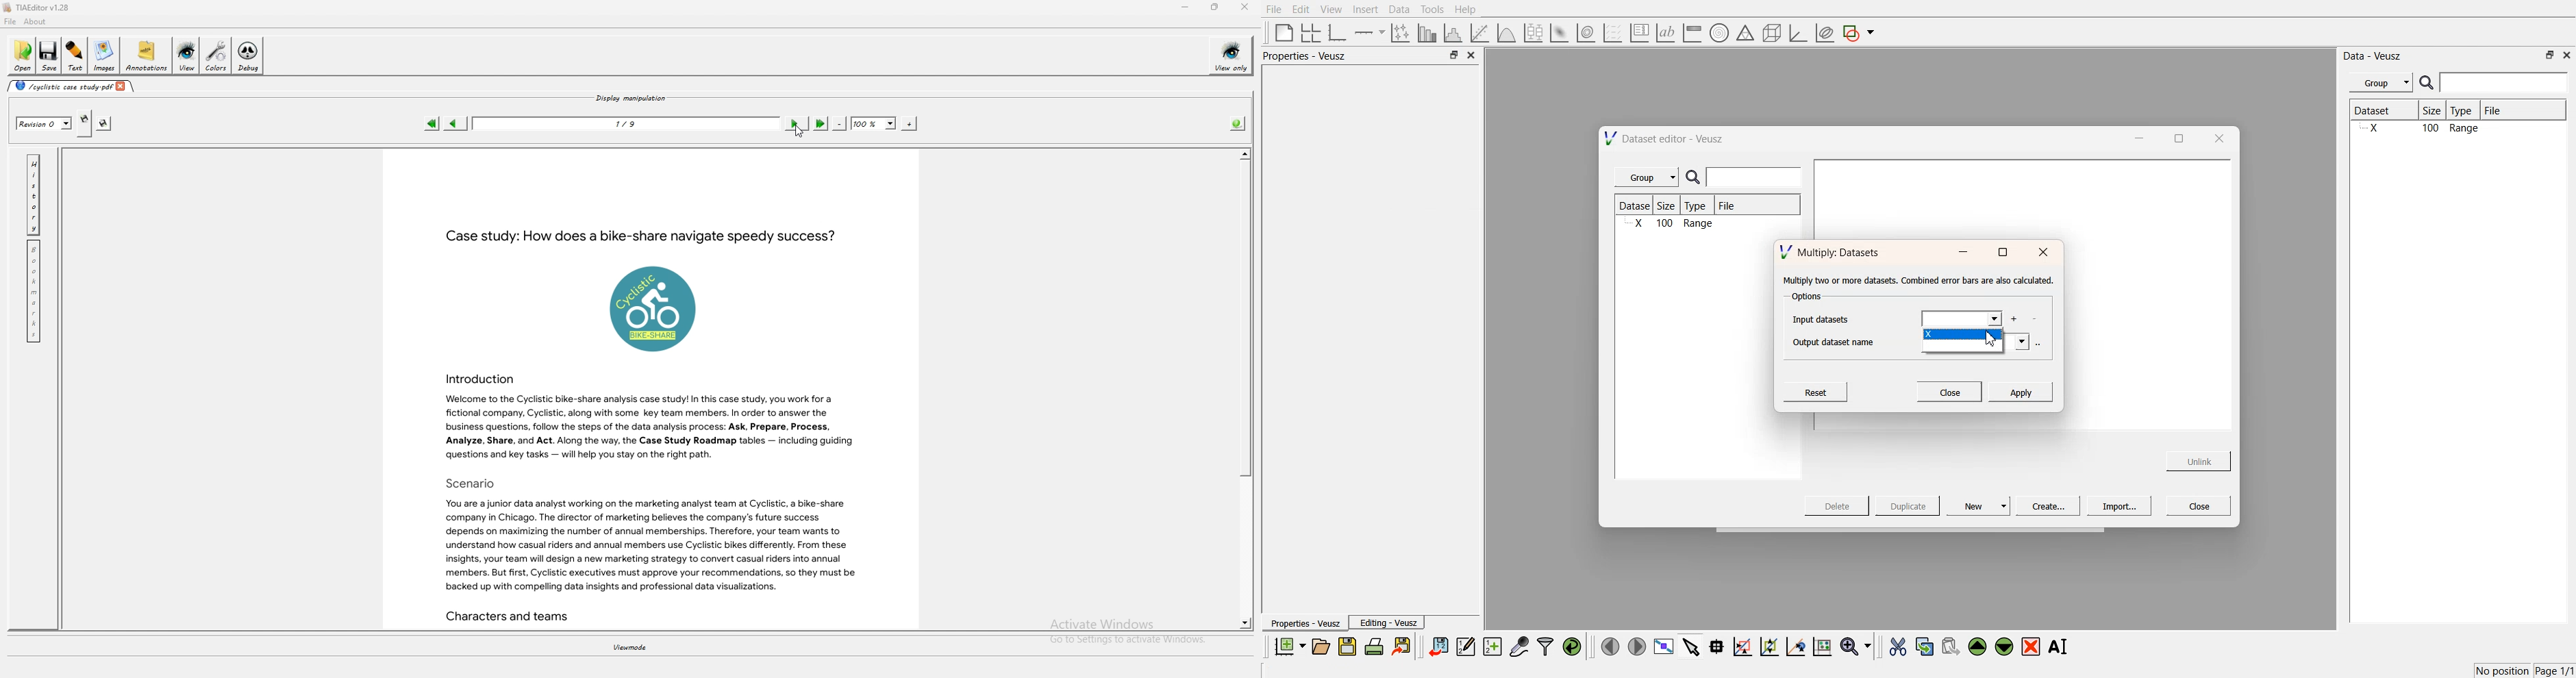  Describe the element at coordinates (2567, 54) in the screenshot. I see `close` at that location.